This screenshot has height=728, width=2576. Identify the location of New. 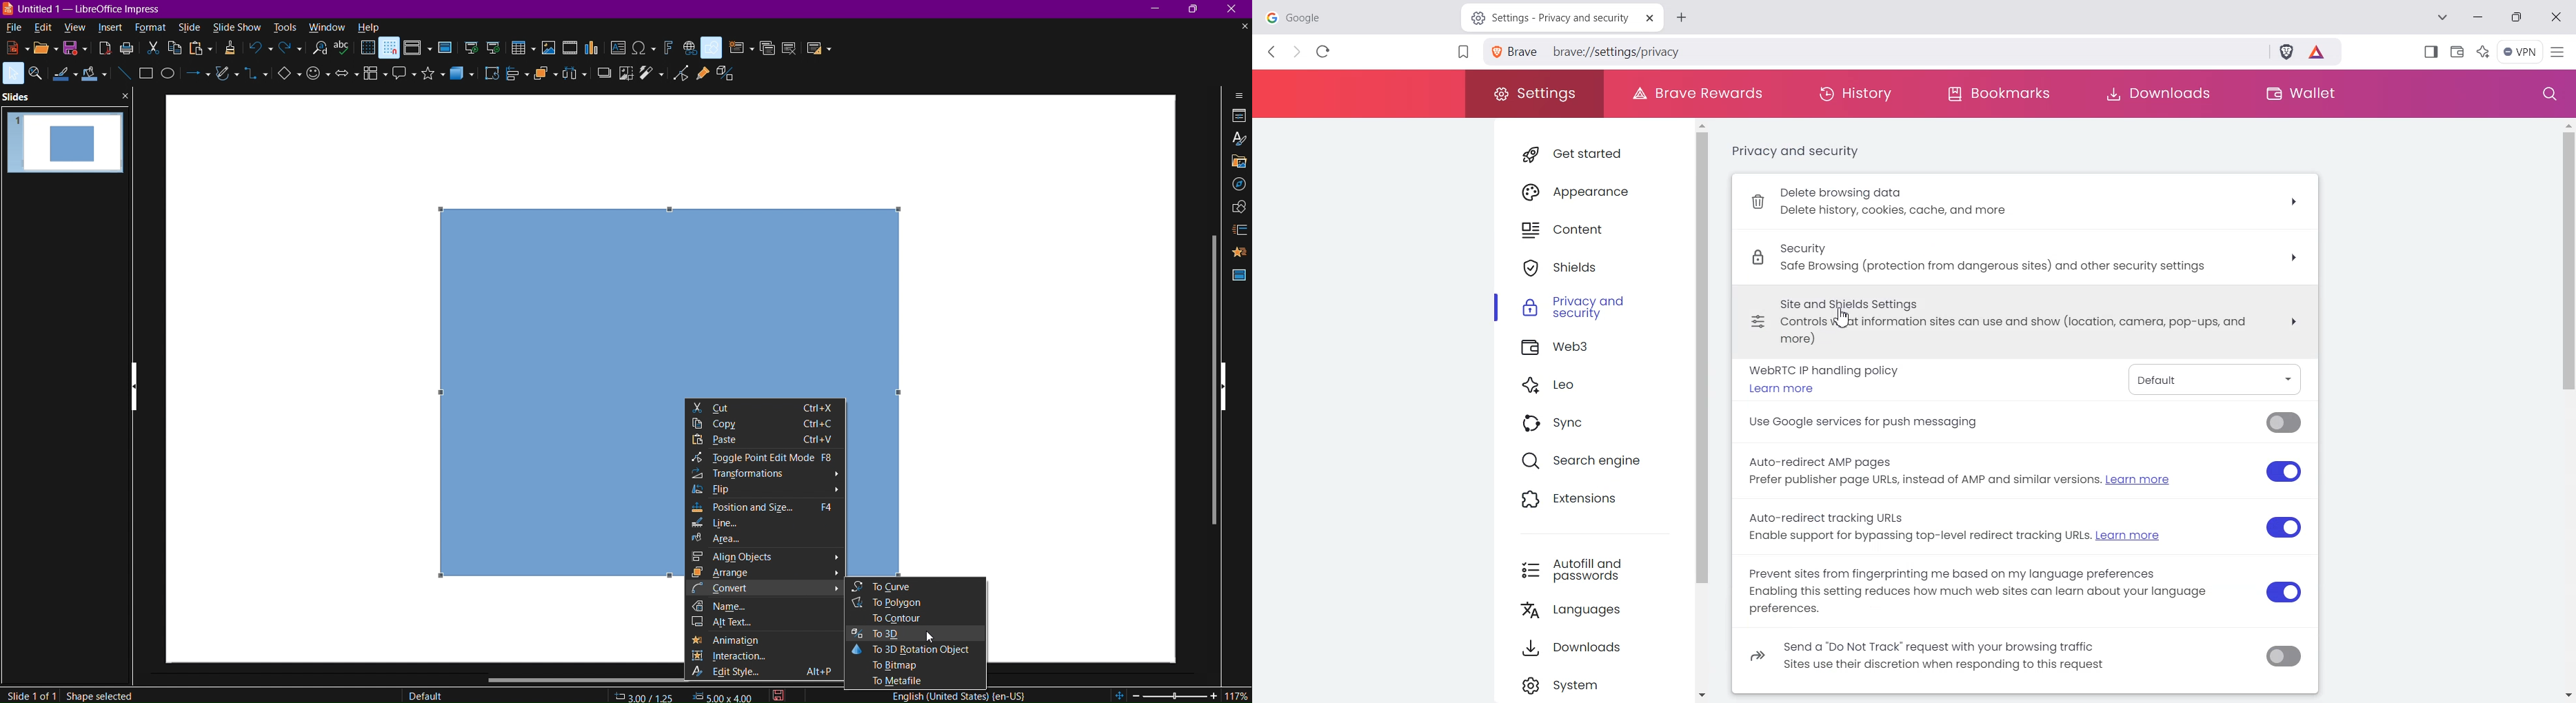
(12, 47).